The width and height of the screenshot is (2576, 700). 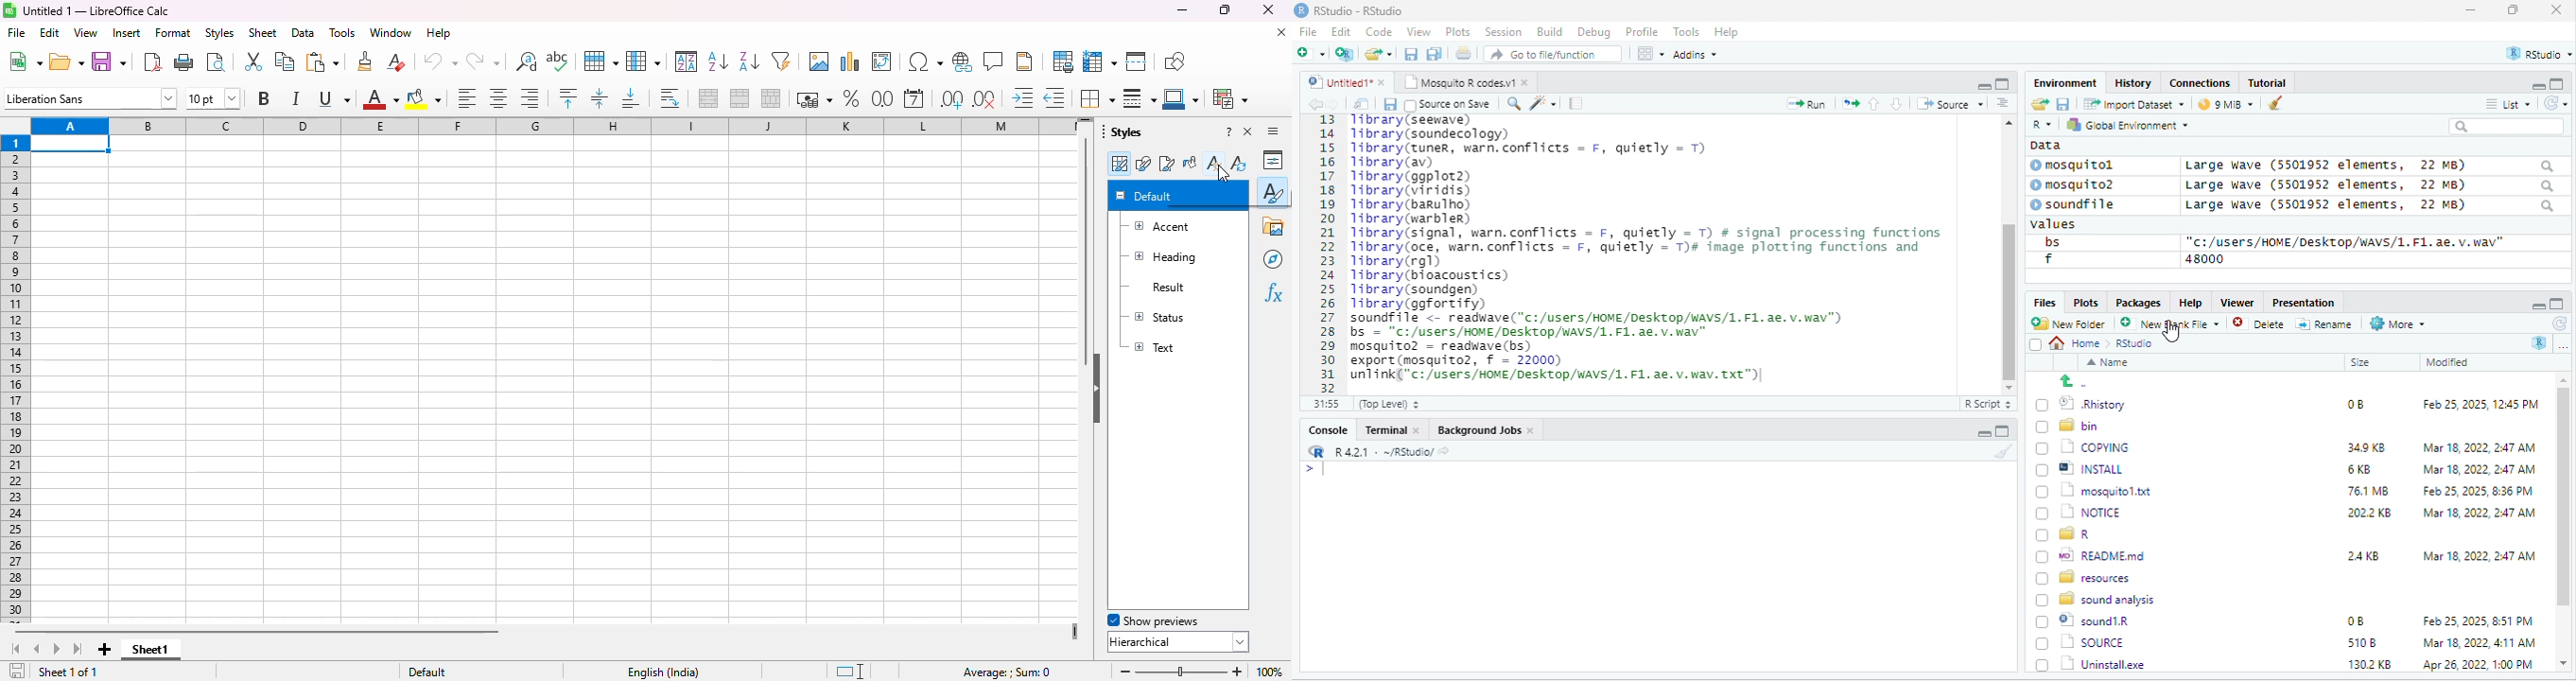 What do you see at coordinates (2088, 490) in the screenshot?
I see `1 mosquitol.txt` at bounding box center [2088, 490].